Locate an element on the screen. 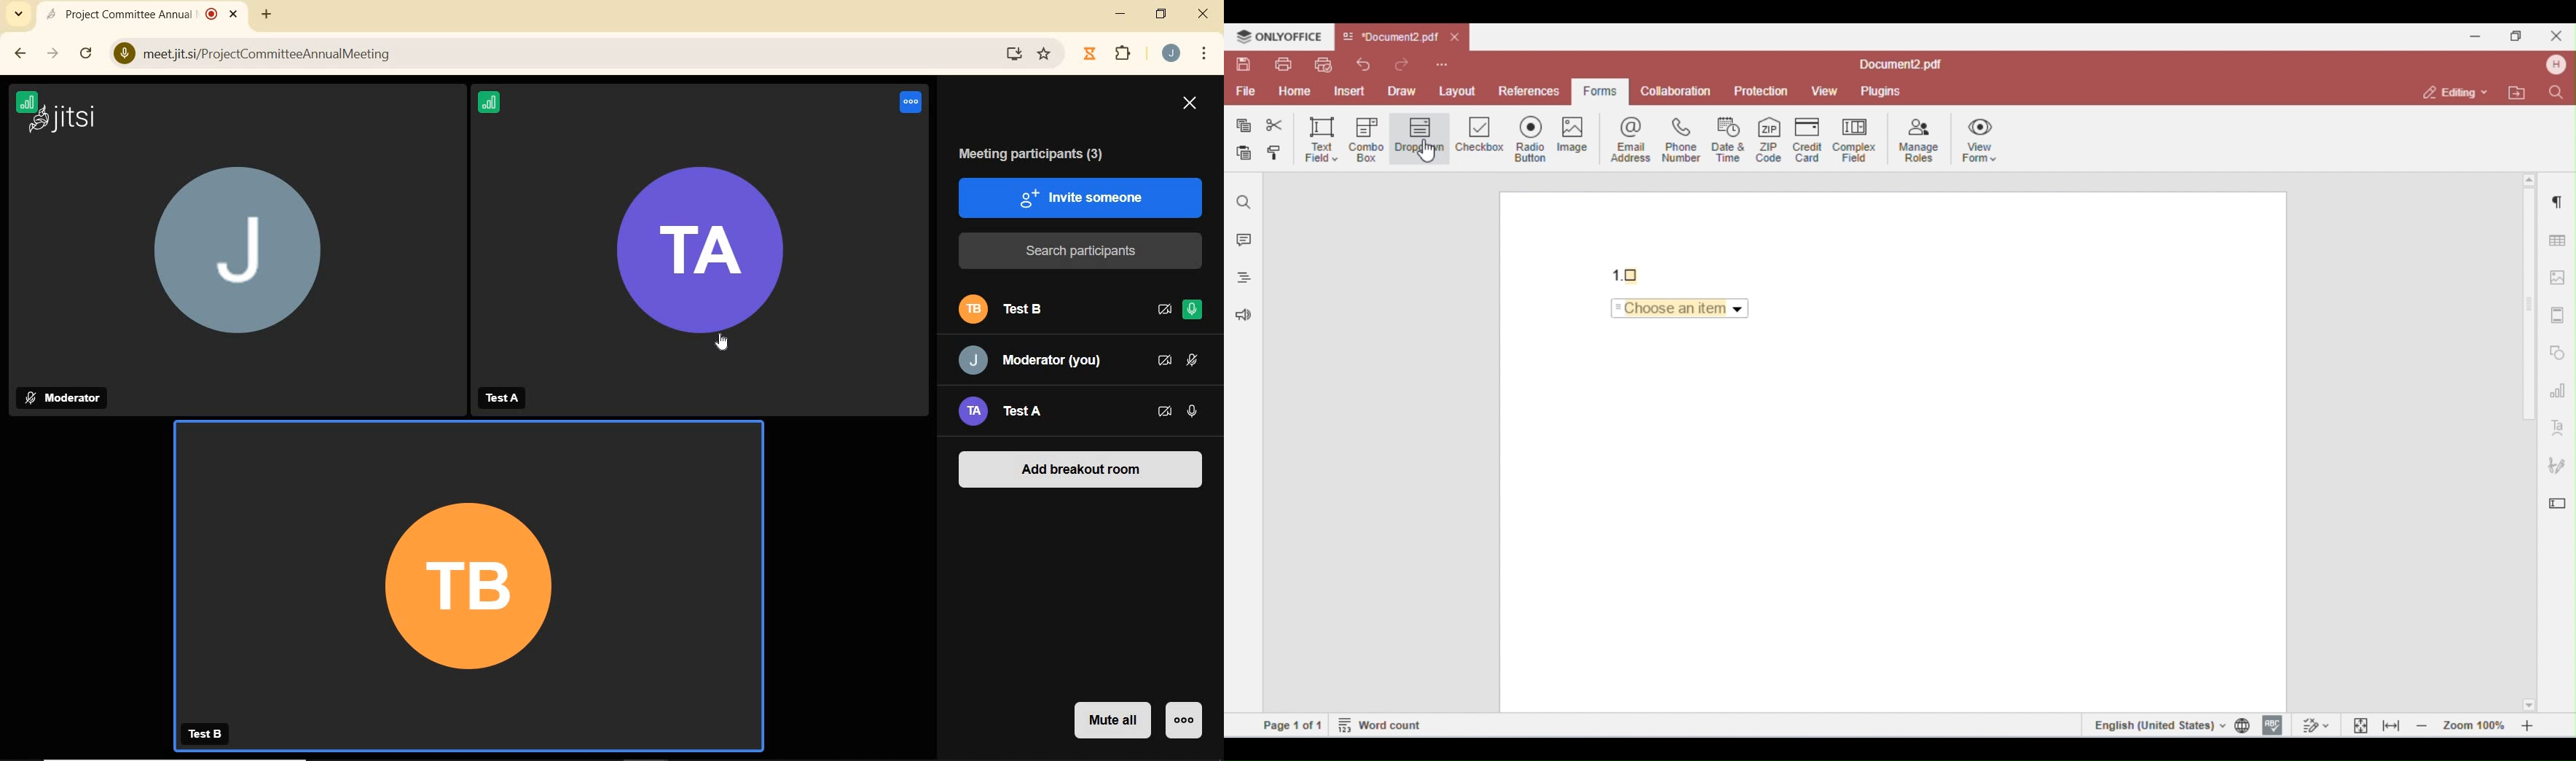  CUSTOMIZE GOOGLE CHROME is located at coordinates (1203, 54).